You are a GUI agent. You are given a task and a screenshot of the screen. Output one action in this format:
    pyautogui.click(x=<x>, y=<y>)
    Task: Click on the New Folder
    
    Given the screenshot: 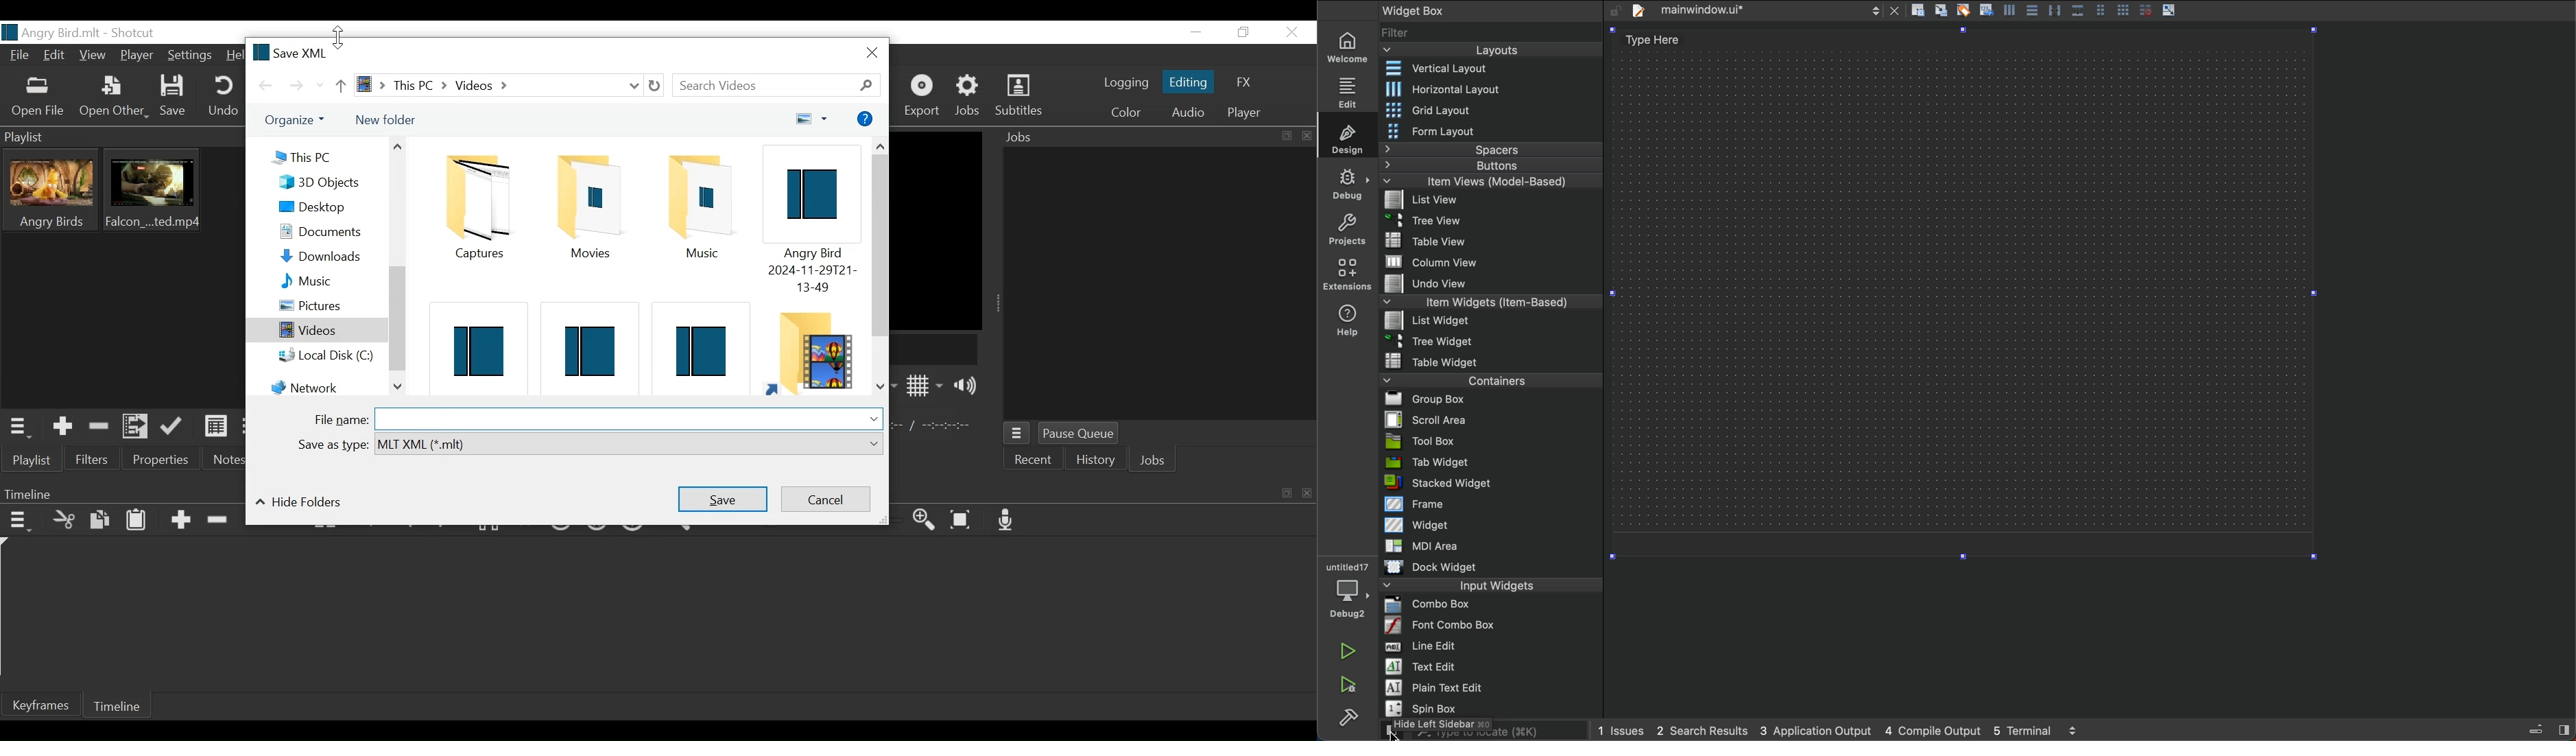 What is the action you would take?
    pyautogui.click(x=384, y=119)
    